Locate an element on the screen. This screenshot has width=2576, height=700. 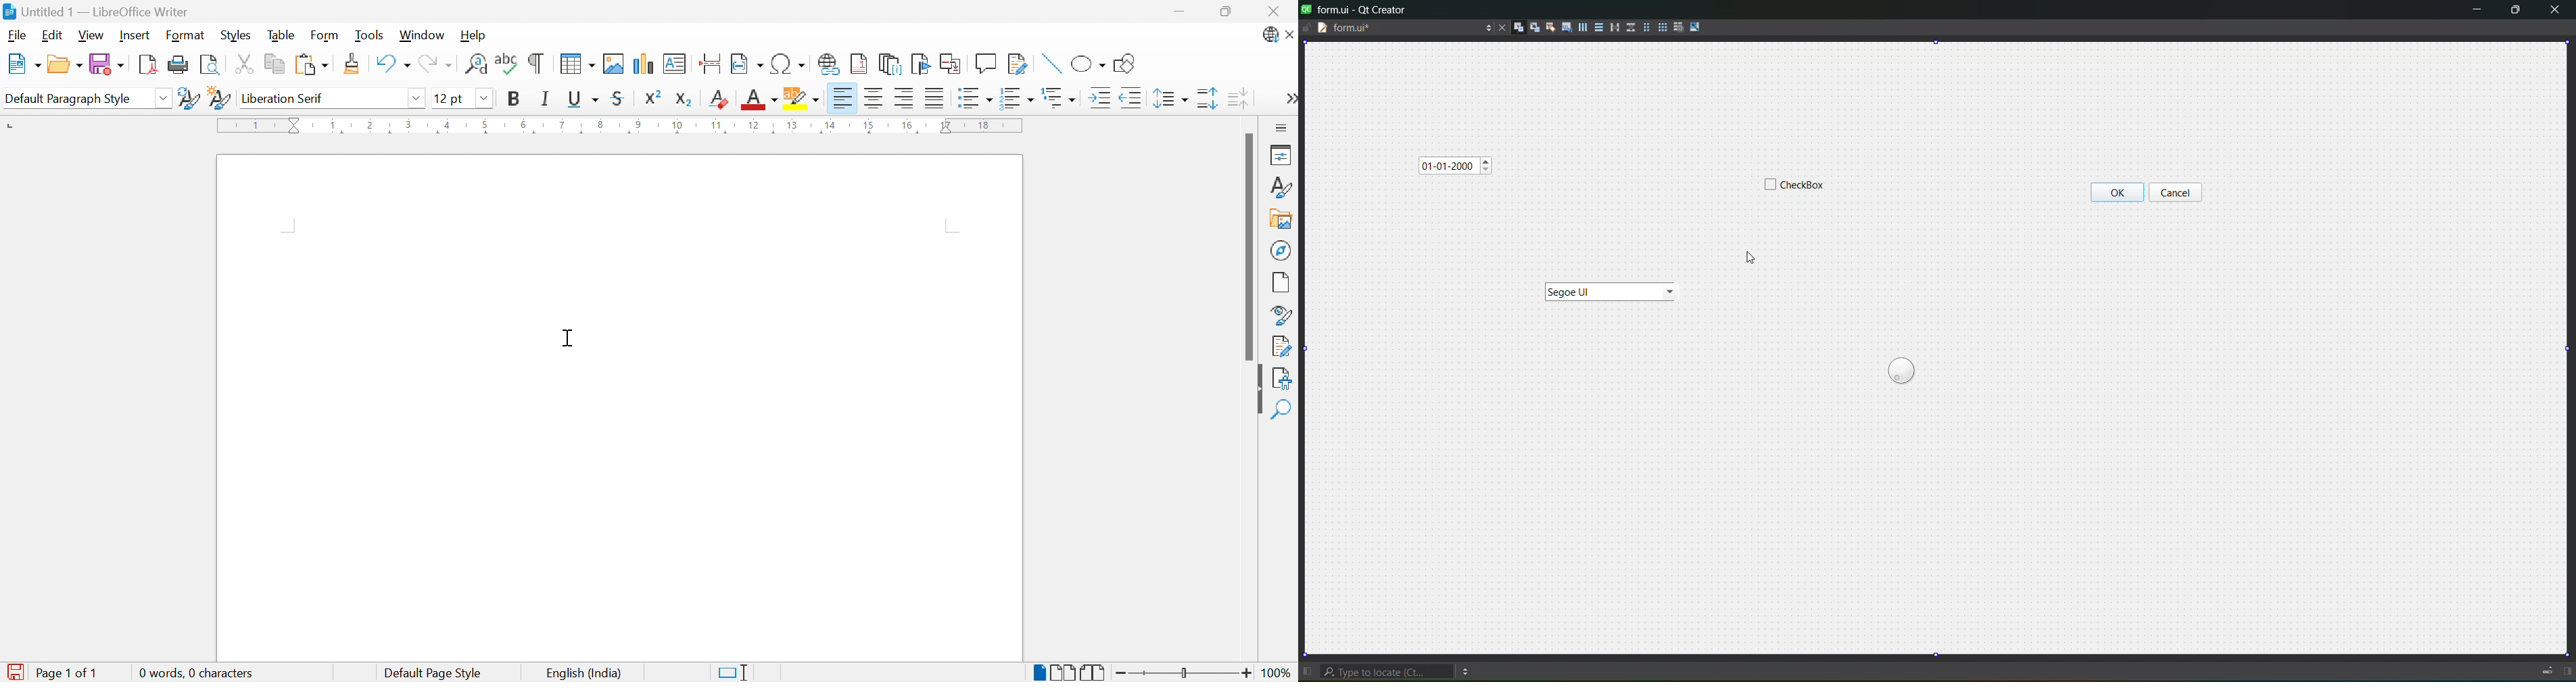
Insert image is located at coordinates (615, 64).